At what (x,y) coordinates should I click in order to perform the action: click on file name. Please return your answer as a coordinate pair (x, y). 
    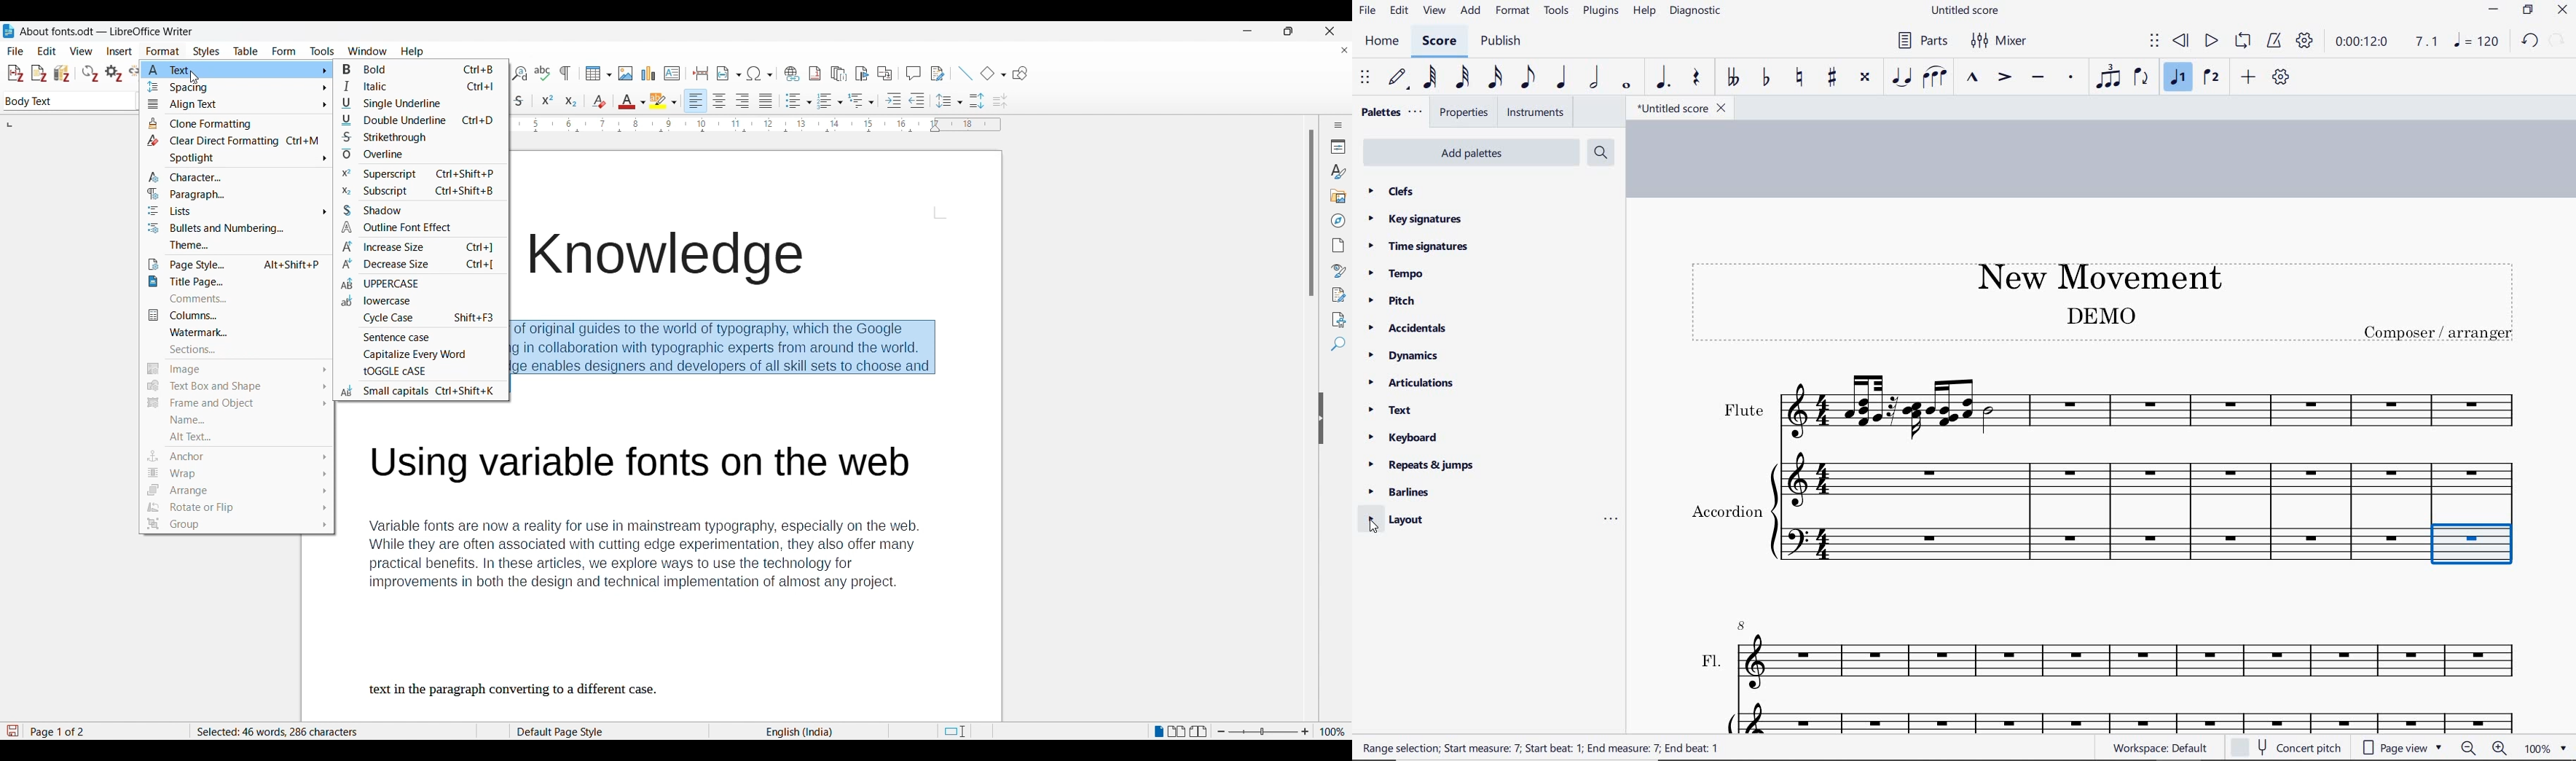
    Looking at the image, I should click on (1680, 109).